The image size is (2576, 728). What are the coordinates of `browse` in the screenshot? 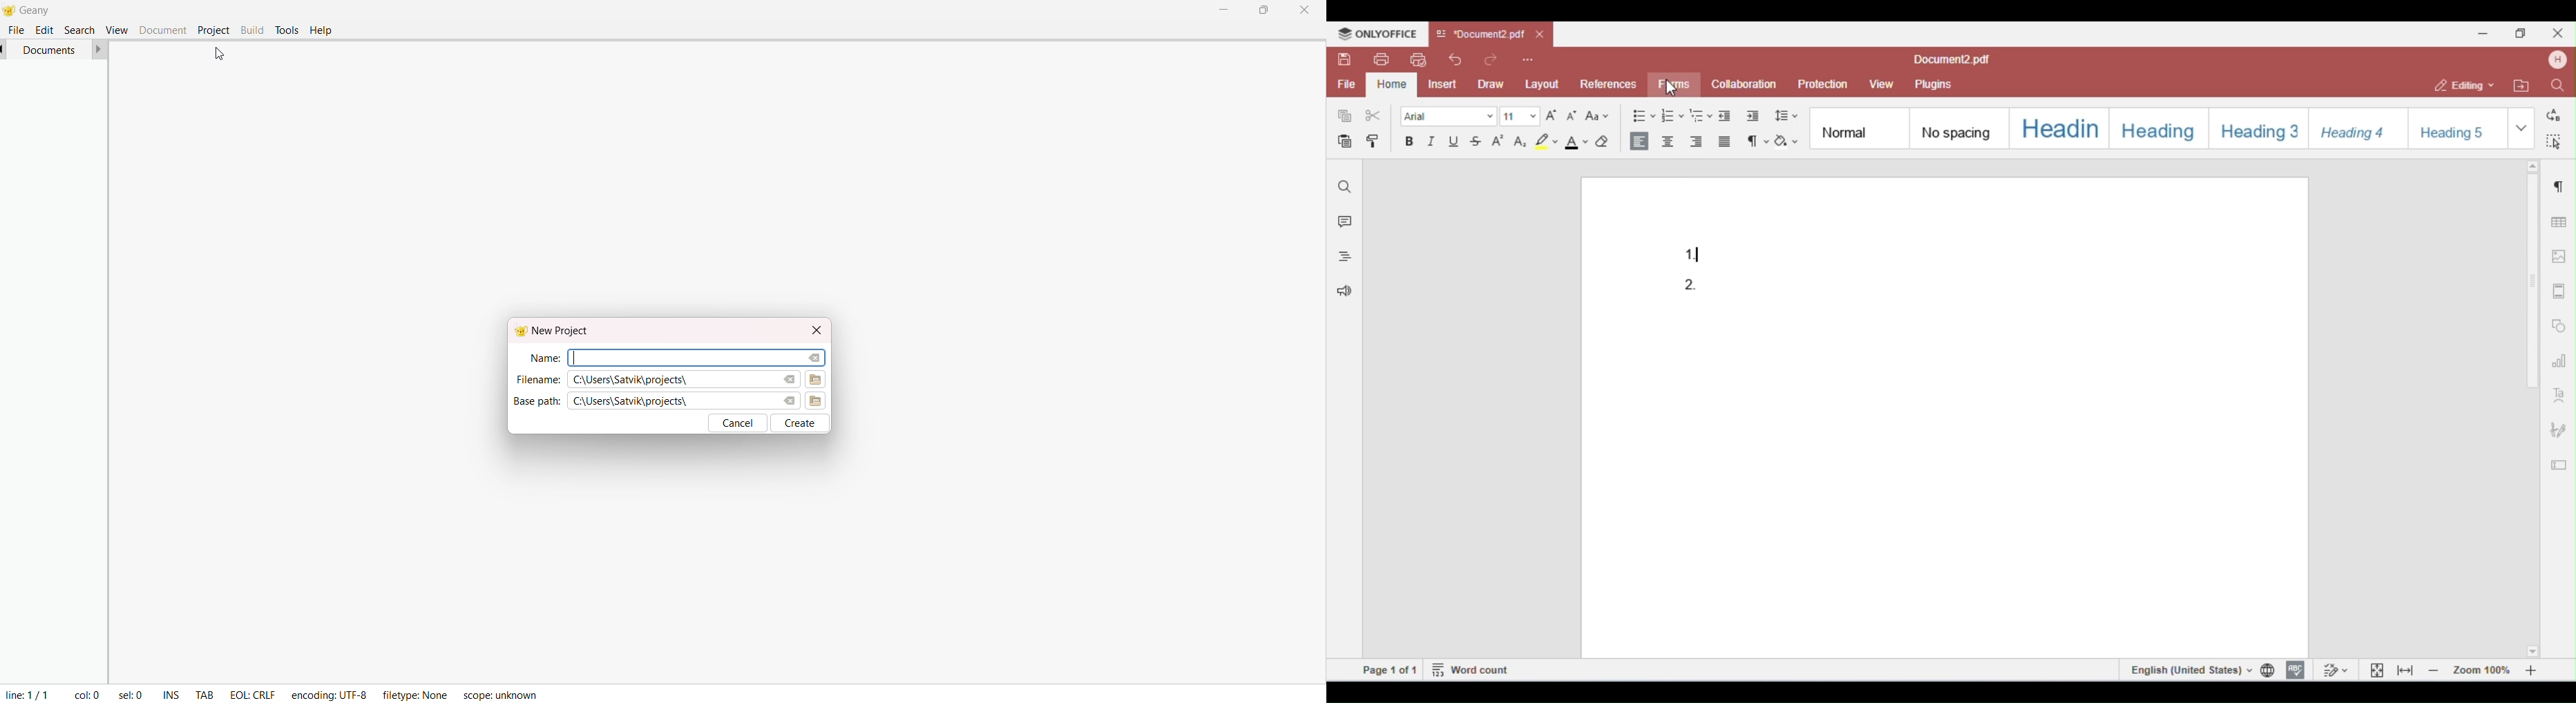 It's located at (820, 401).